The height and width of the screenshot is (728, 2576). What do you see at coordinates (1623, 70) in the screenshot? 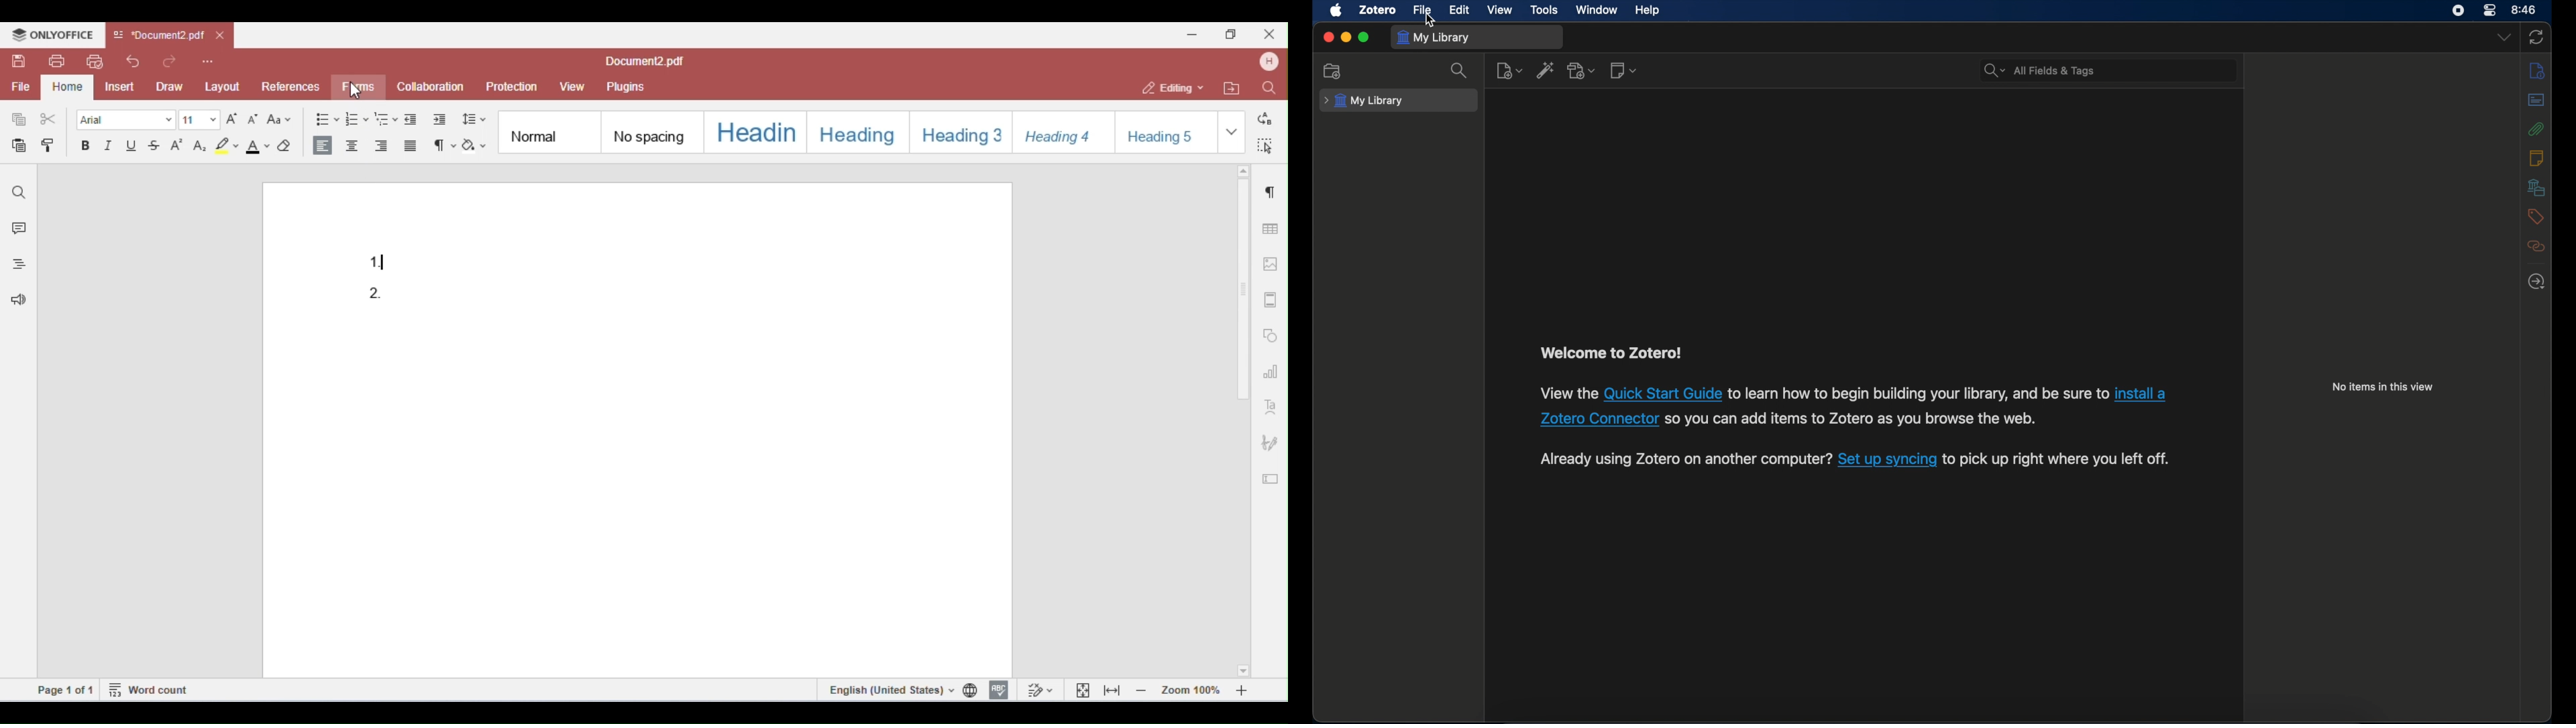
I see `new note` at bounding box center [1623, 70].